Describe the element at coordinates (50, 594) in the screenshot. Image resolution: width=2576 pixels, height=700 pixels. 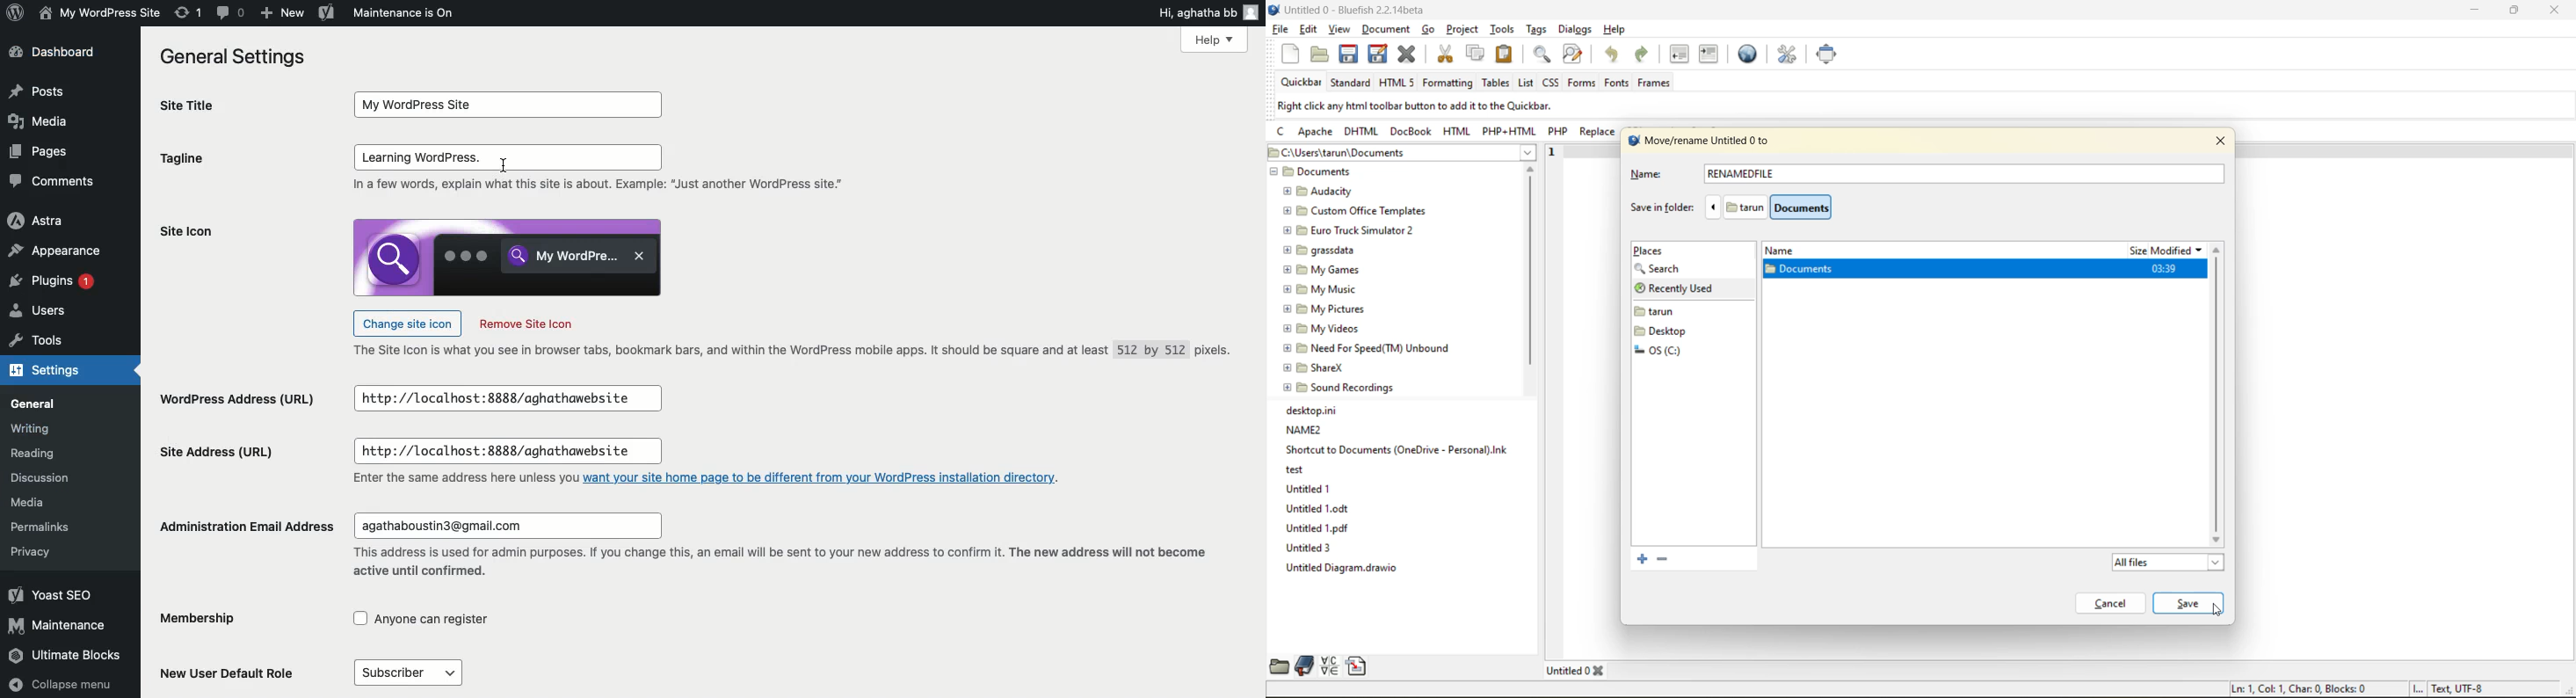
I see `Yoast` at that location.